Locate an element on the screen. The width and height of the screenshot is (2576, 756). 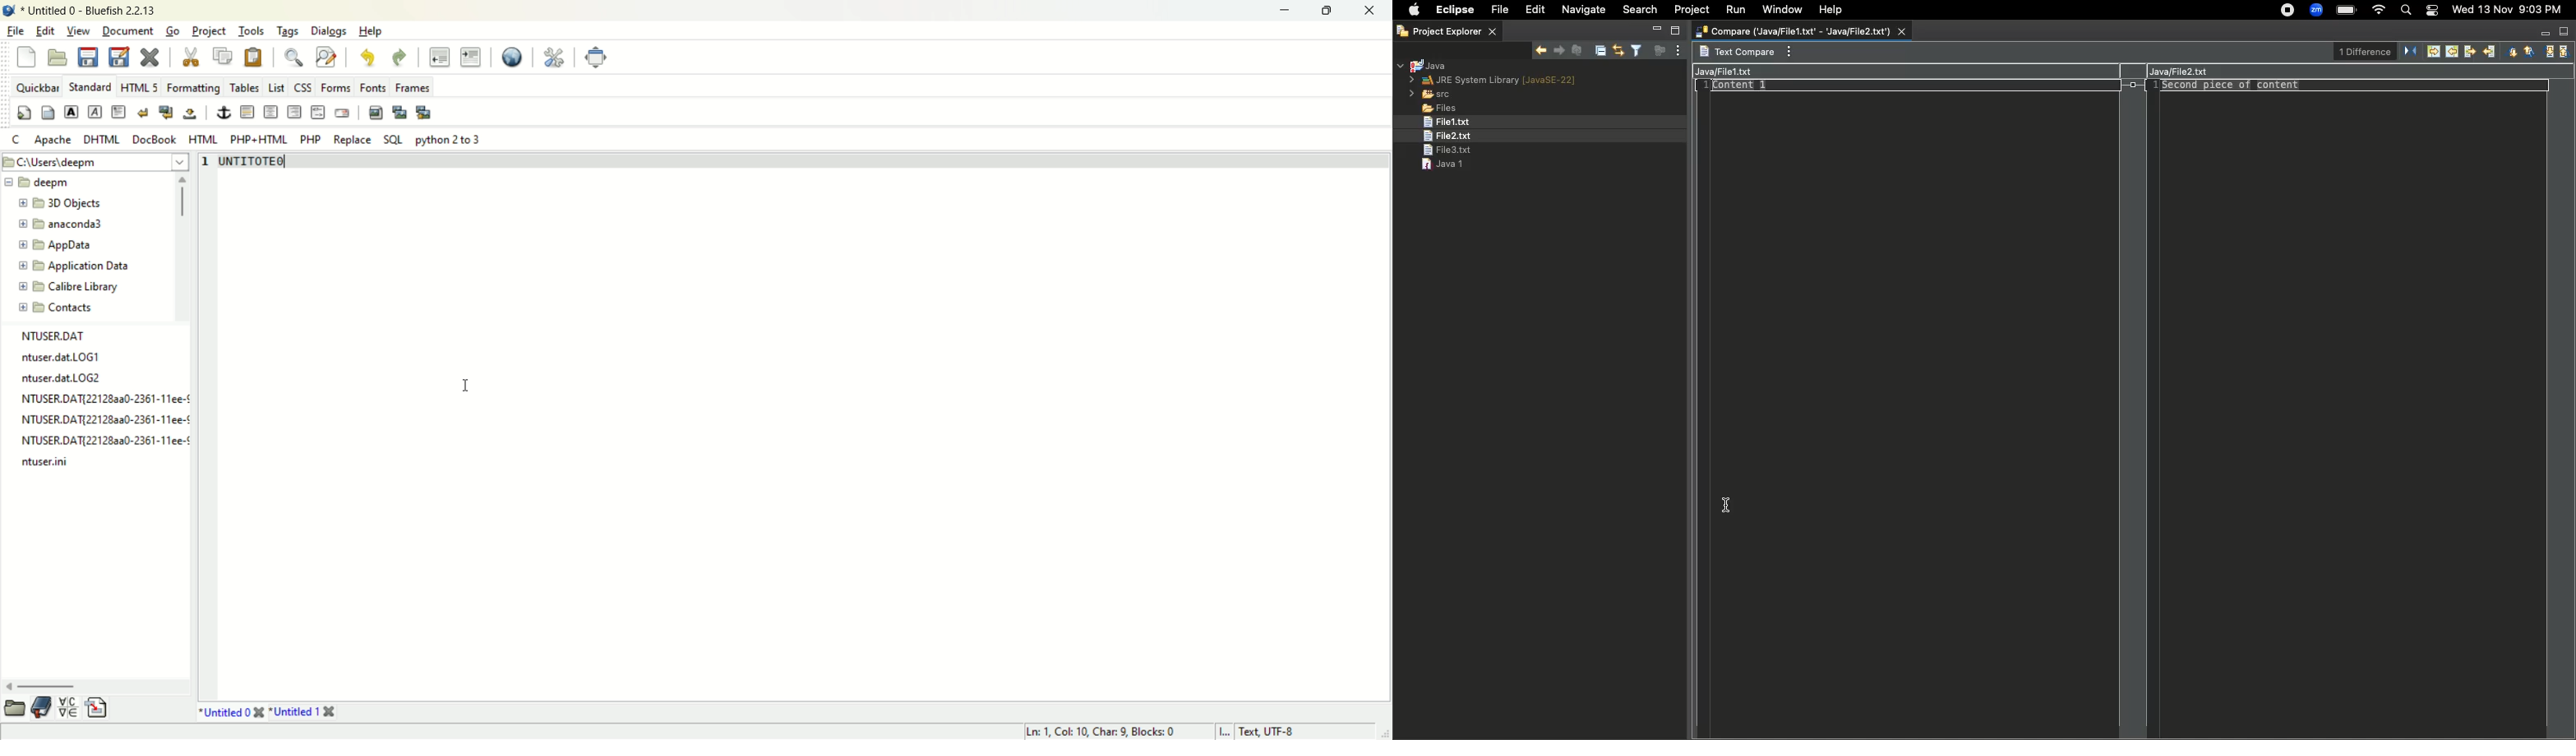
body is located at coordinates (46, 112).